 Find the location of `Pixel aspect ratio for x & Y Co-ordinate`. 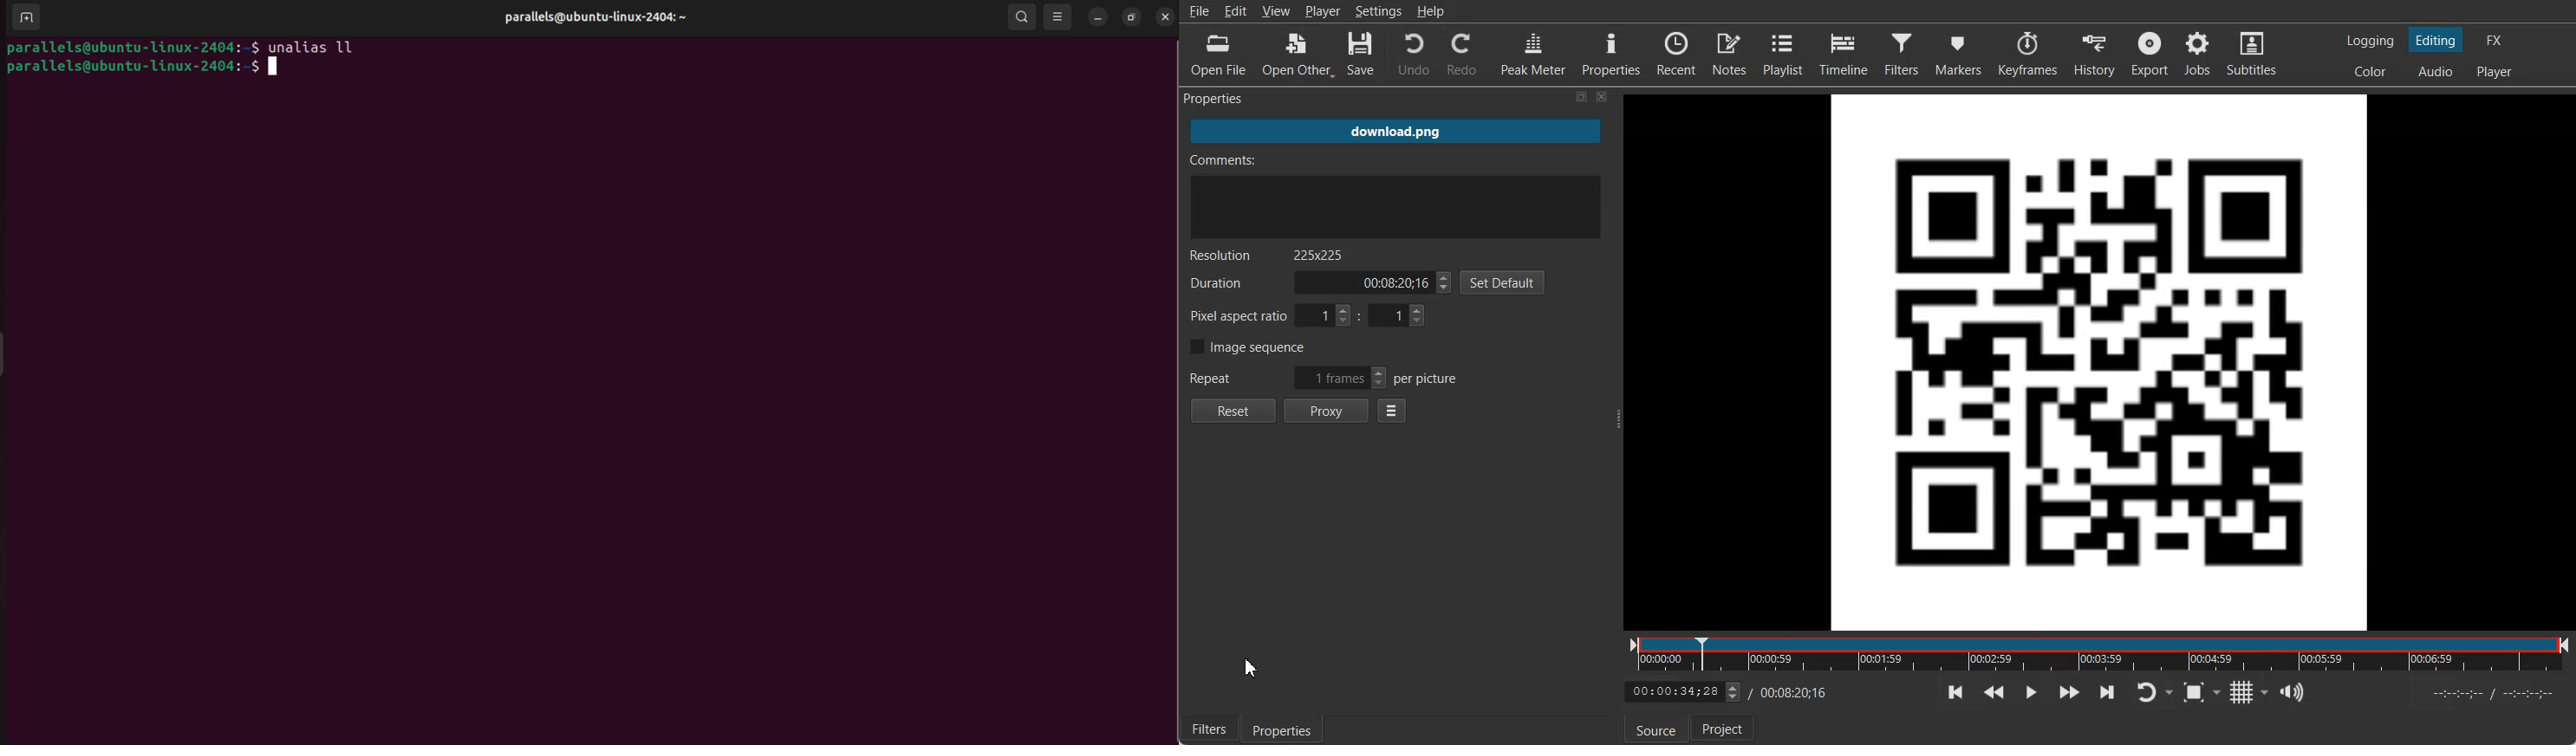

Pixel aspect ratio for x & Y Co-ordinate is located at coordinates (1309, 315).